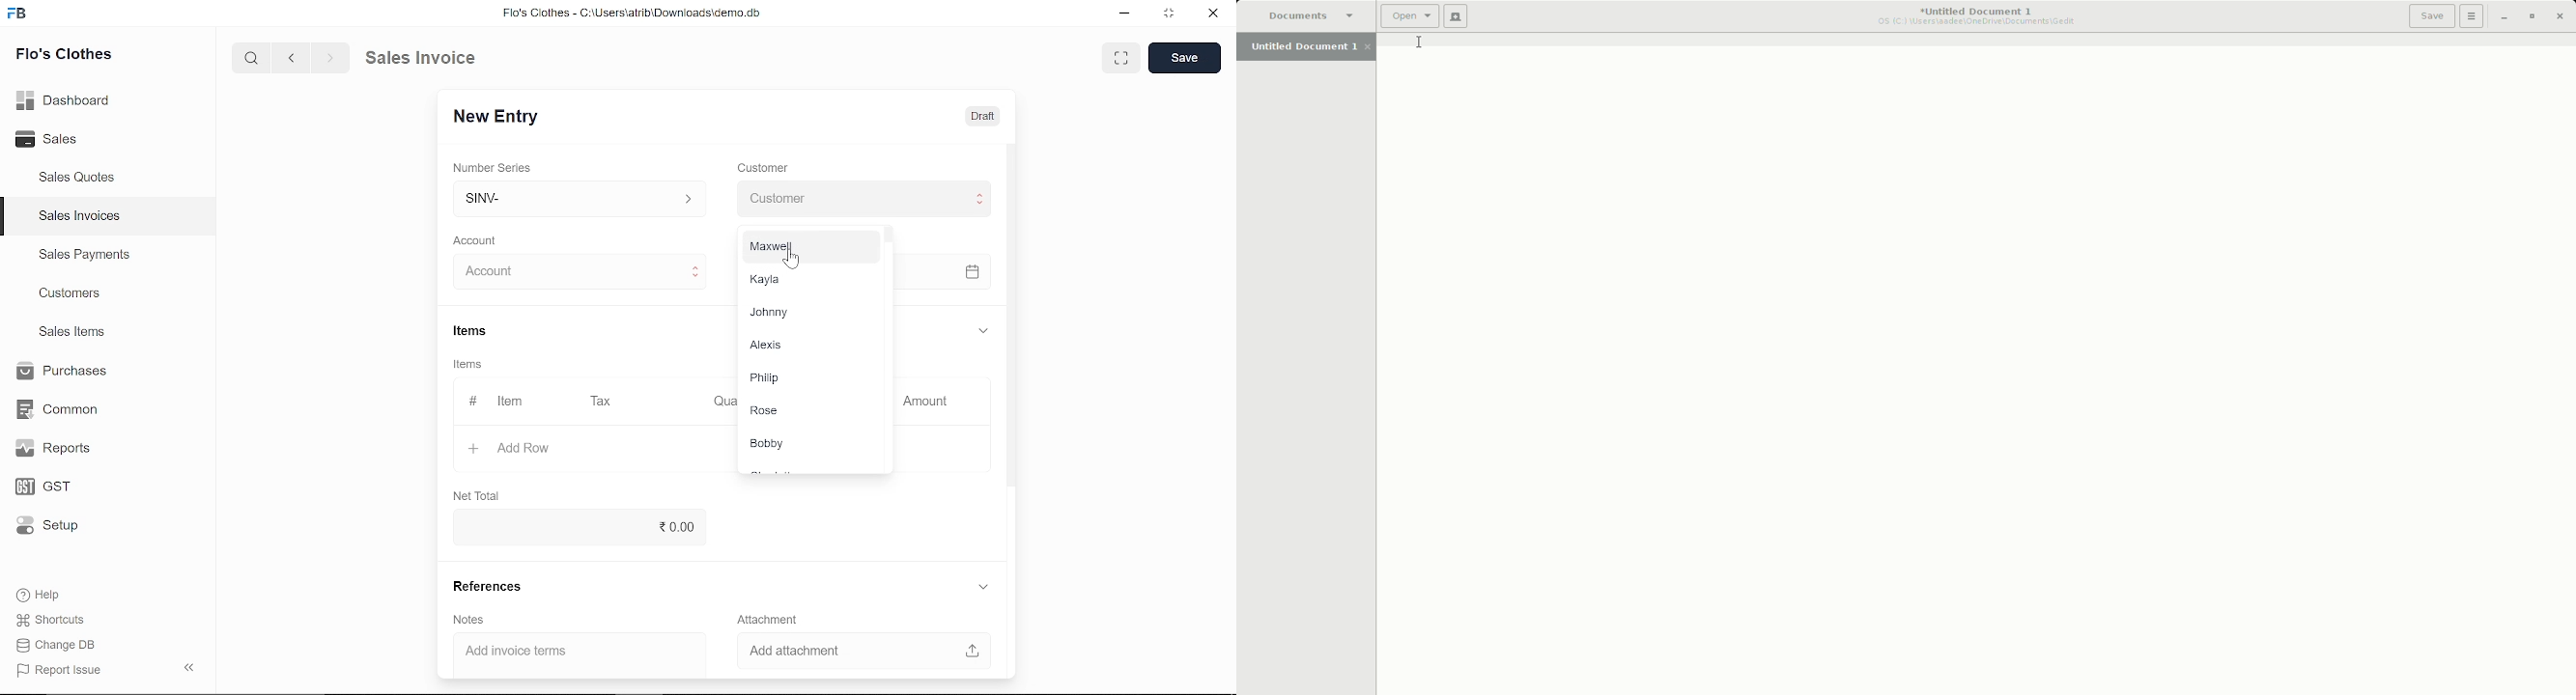 This screenshot has height=700, width=2576. I want to click on Kayla, so click(802, 281).